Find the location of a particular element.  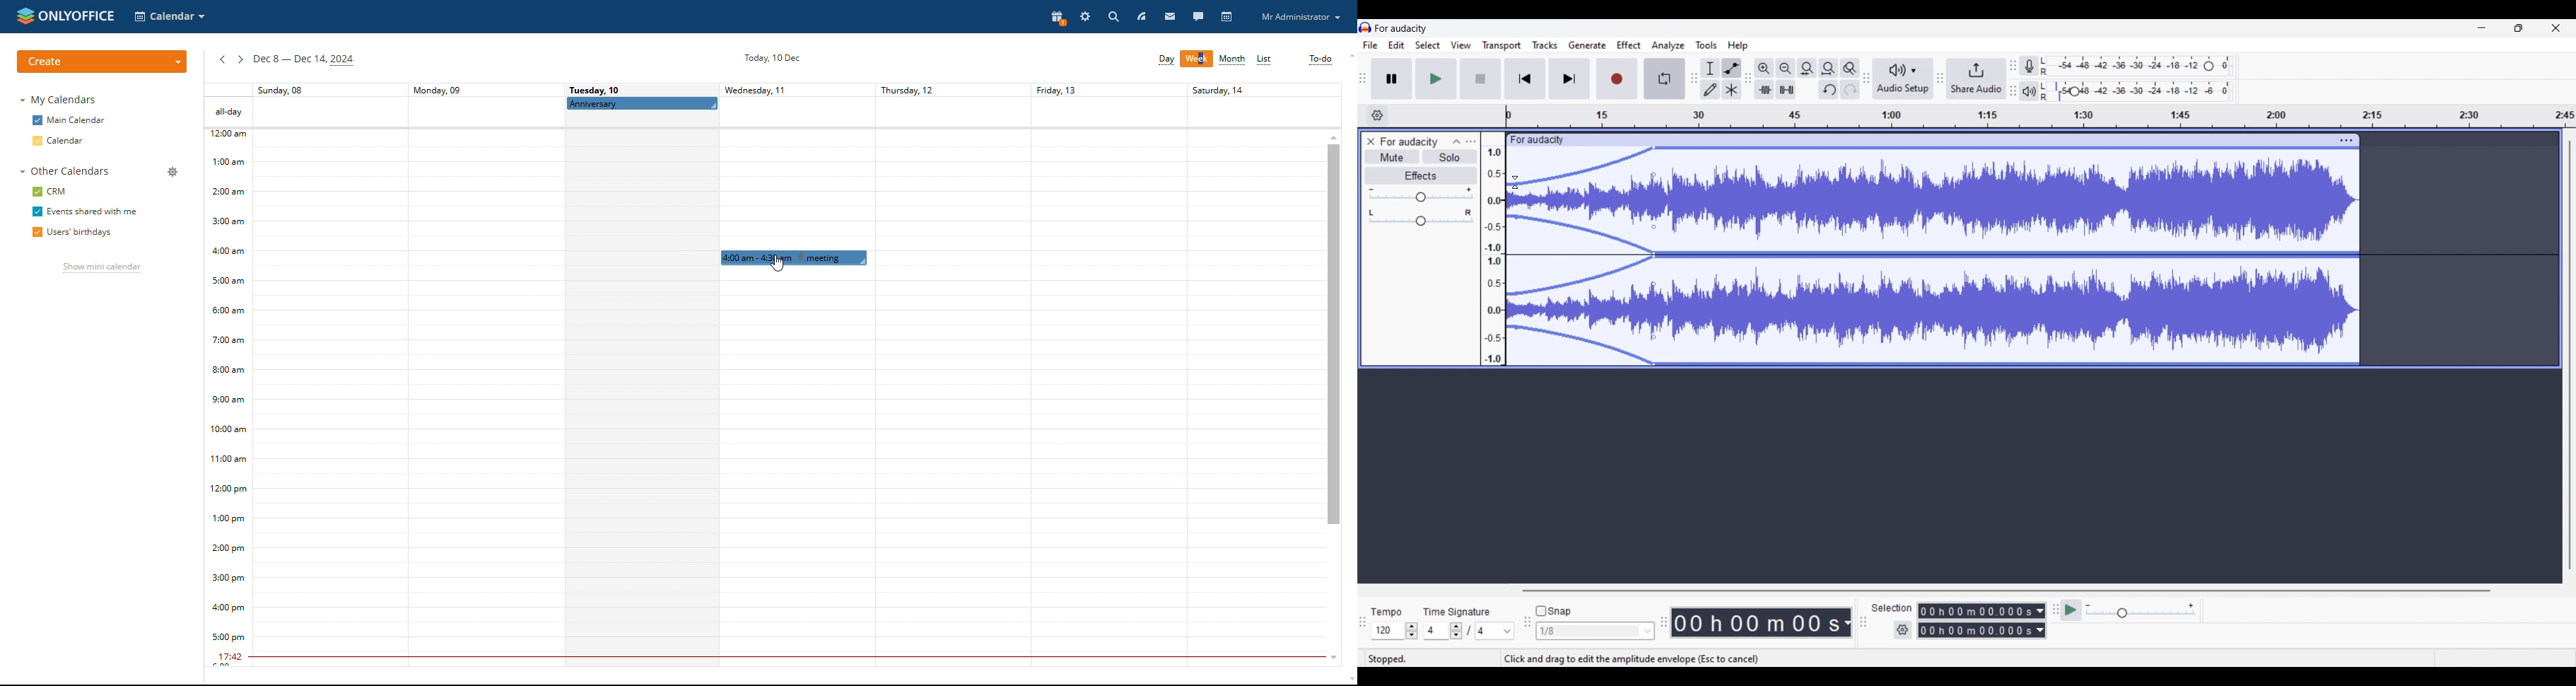

Selection duration is located at coordinates (1976, 620).